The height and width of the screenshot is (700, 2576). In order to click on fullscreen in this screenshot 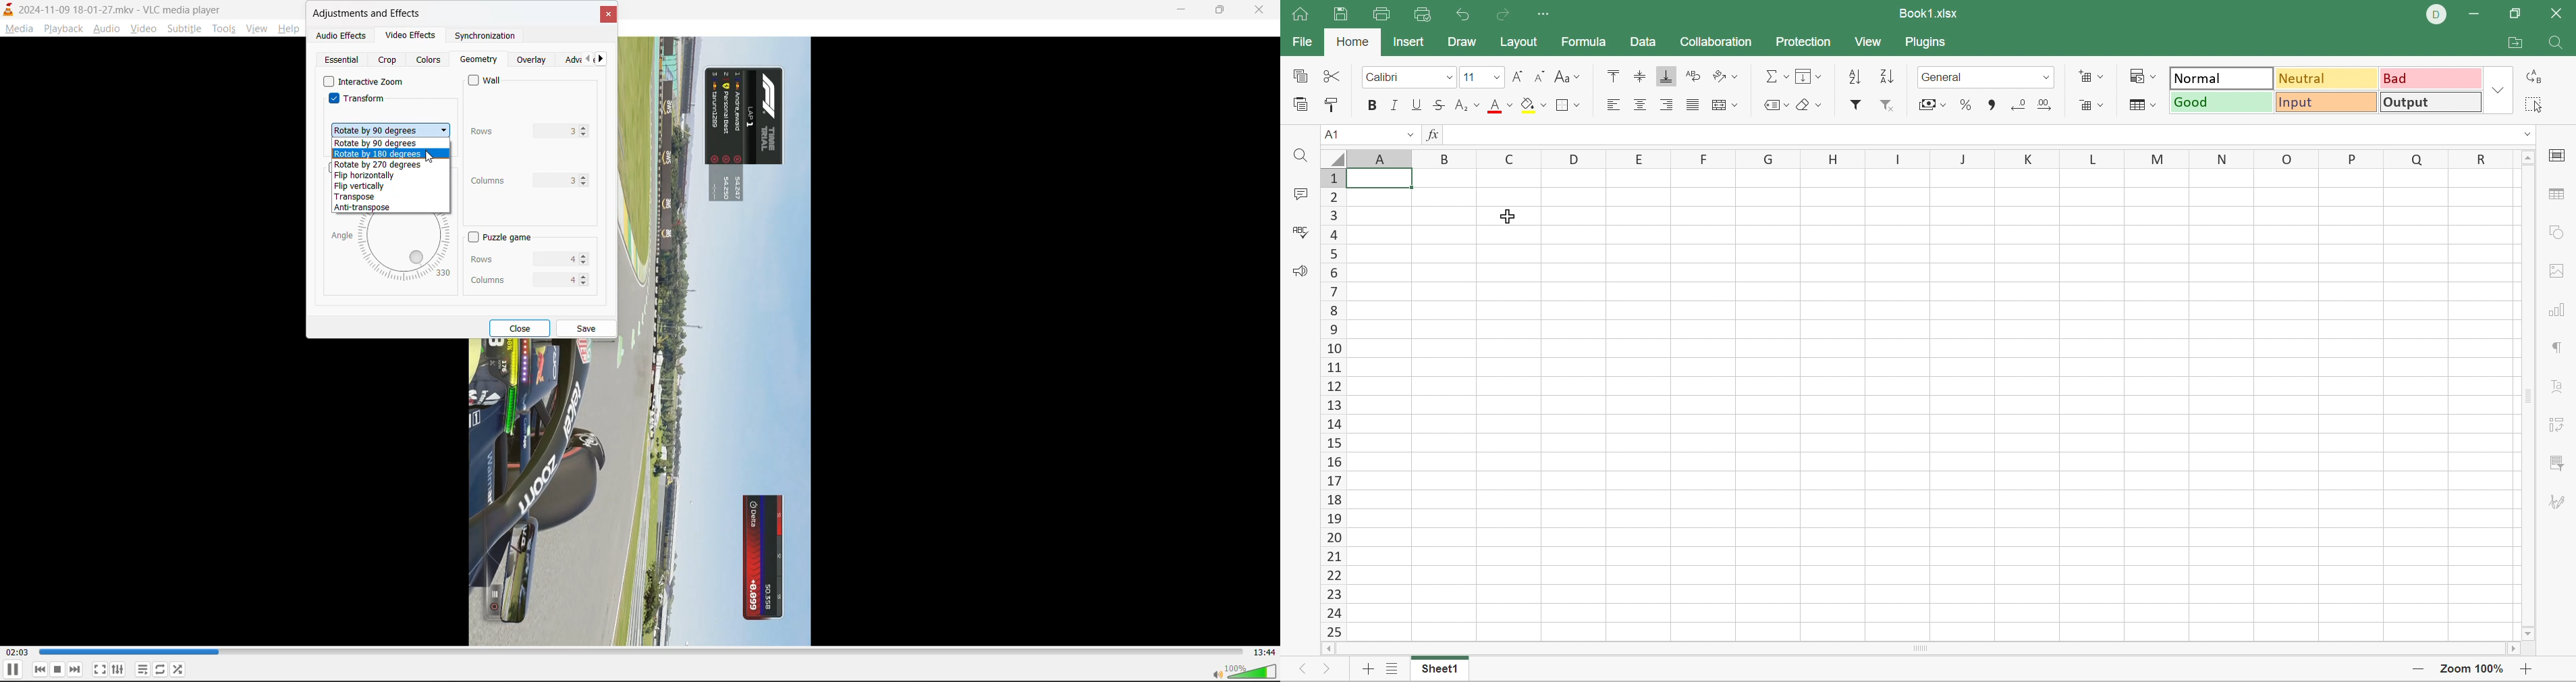, I will do `click(100, 669)`.